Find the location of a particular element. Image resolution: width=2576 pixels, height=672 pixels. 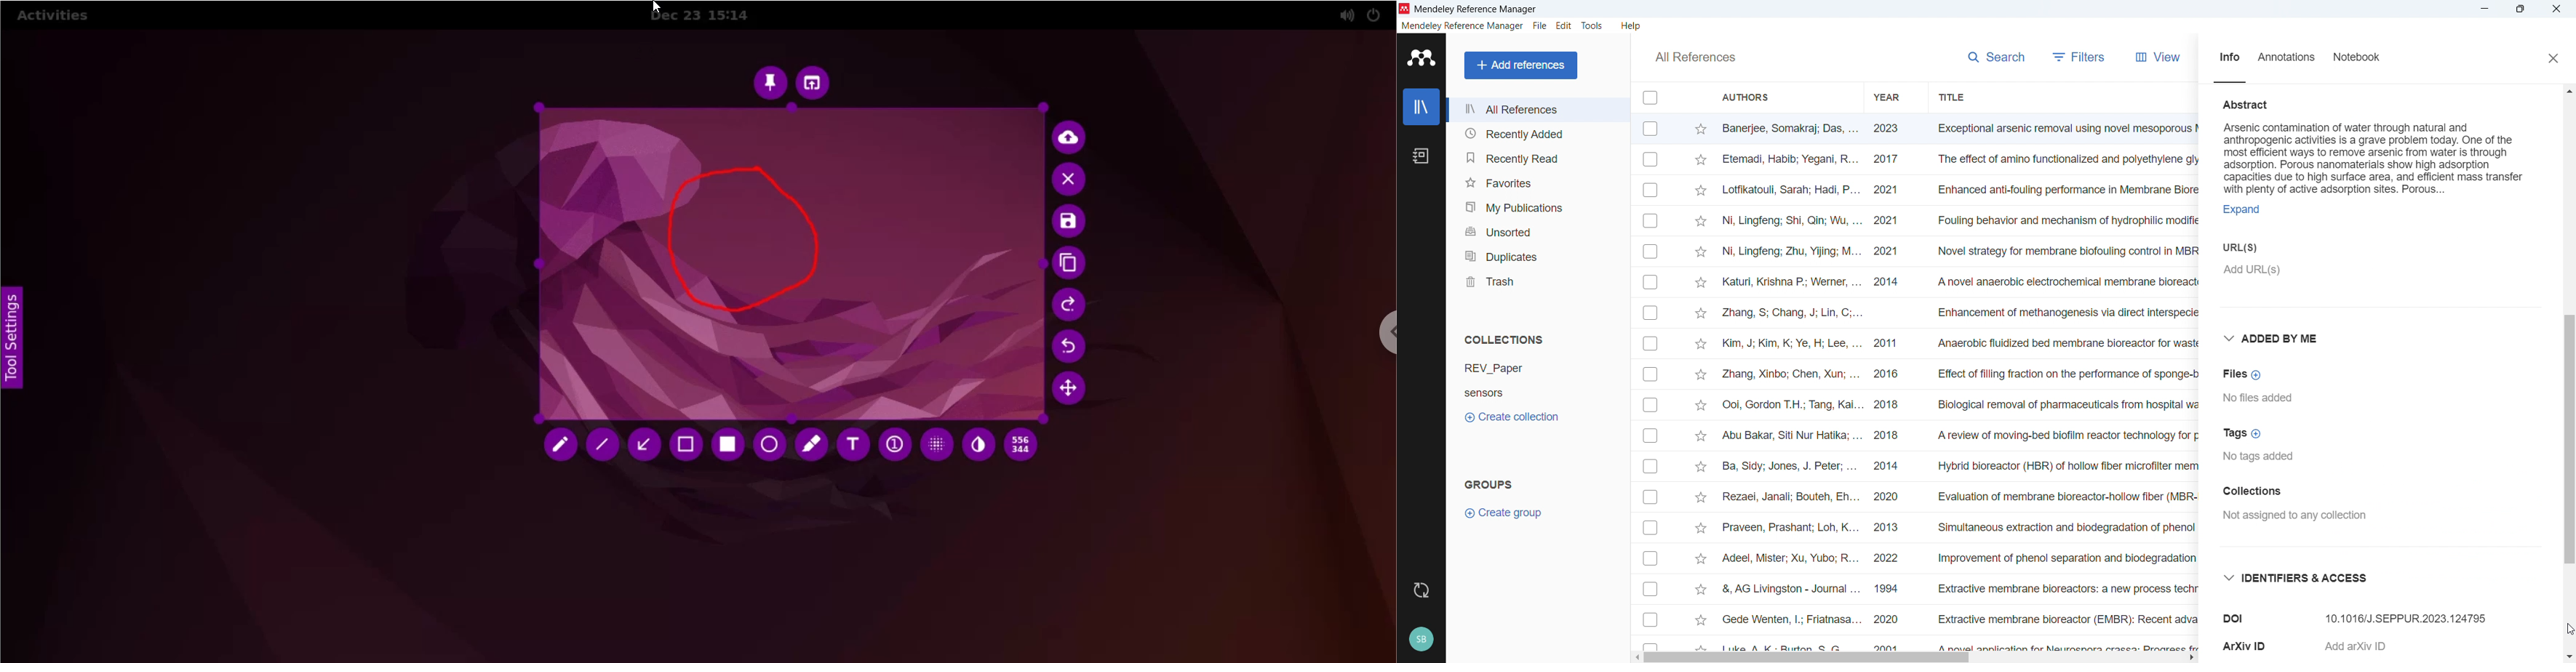

cursor movement is located at coordinates (2566, 628).